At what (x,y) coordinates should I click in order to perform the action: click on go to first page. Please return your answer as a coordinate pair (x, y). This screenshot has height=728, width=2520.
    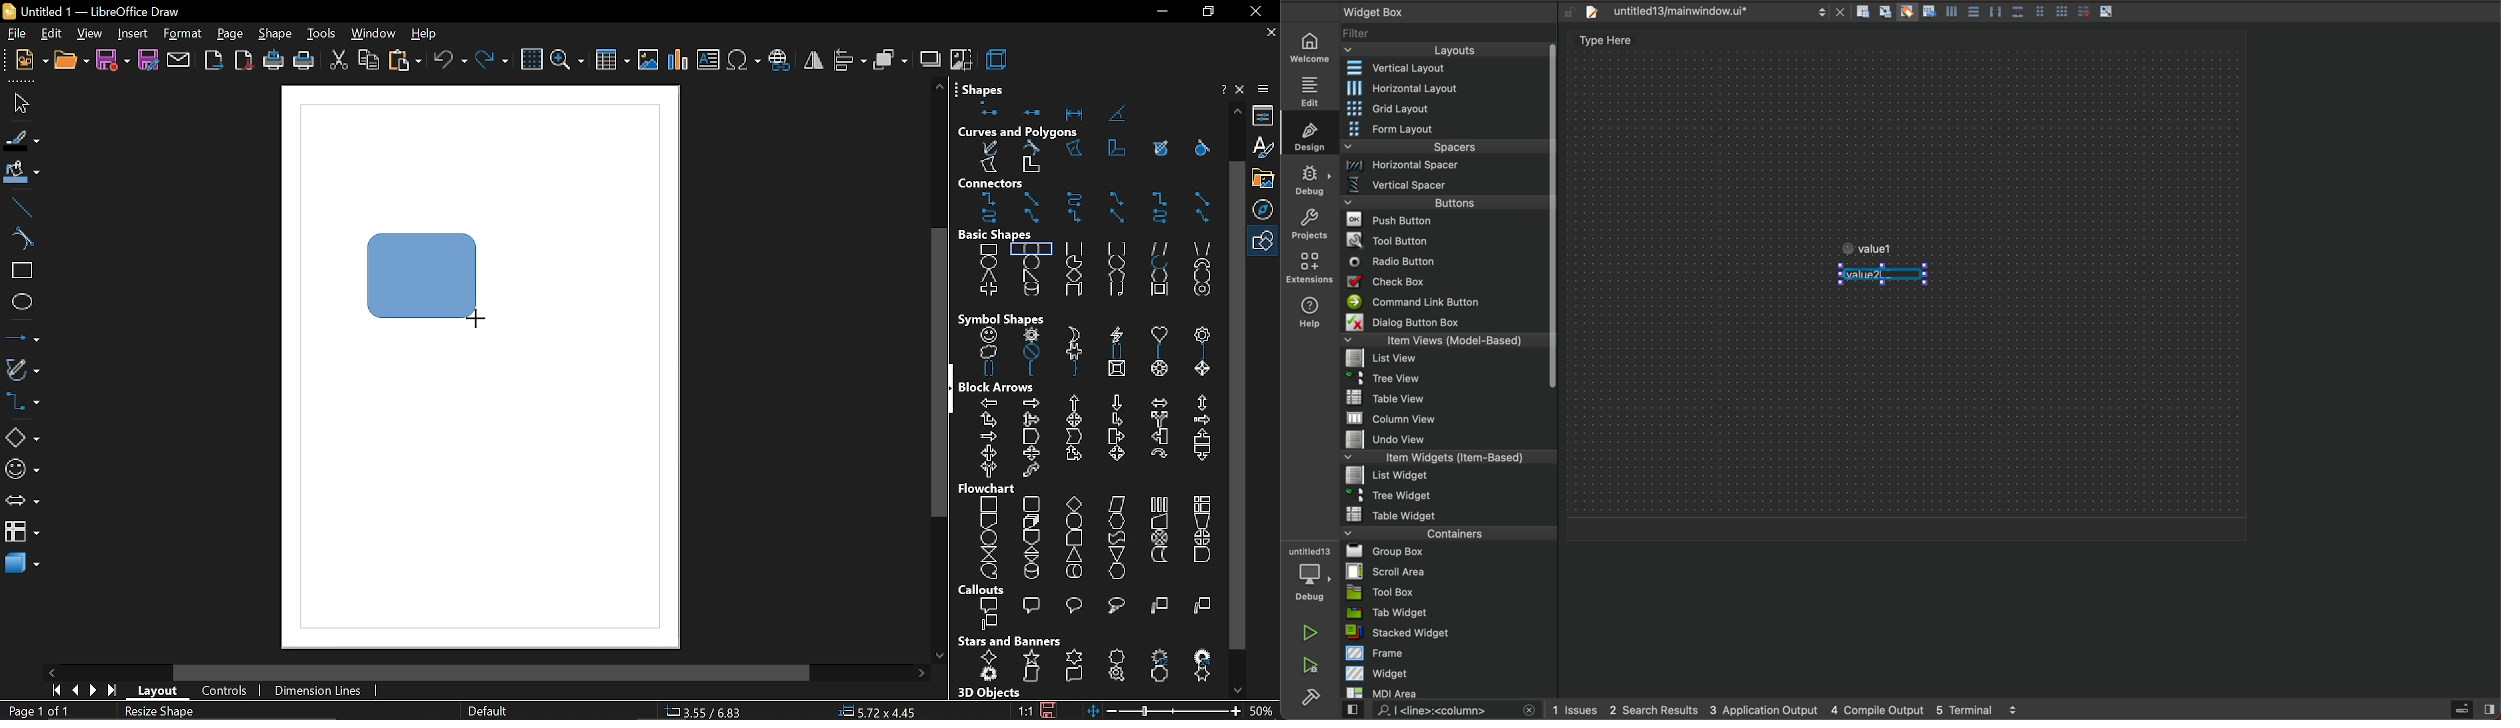
    Looking at the image, I should click on (53, 690).